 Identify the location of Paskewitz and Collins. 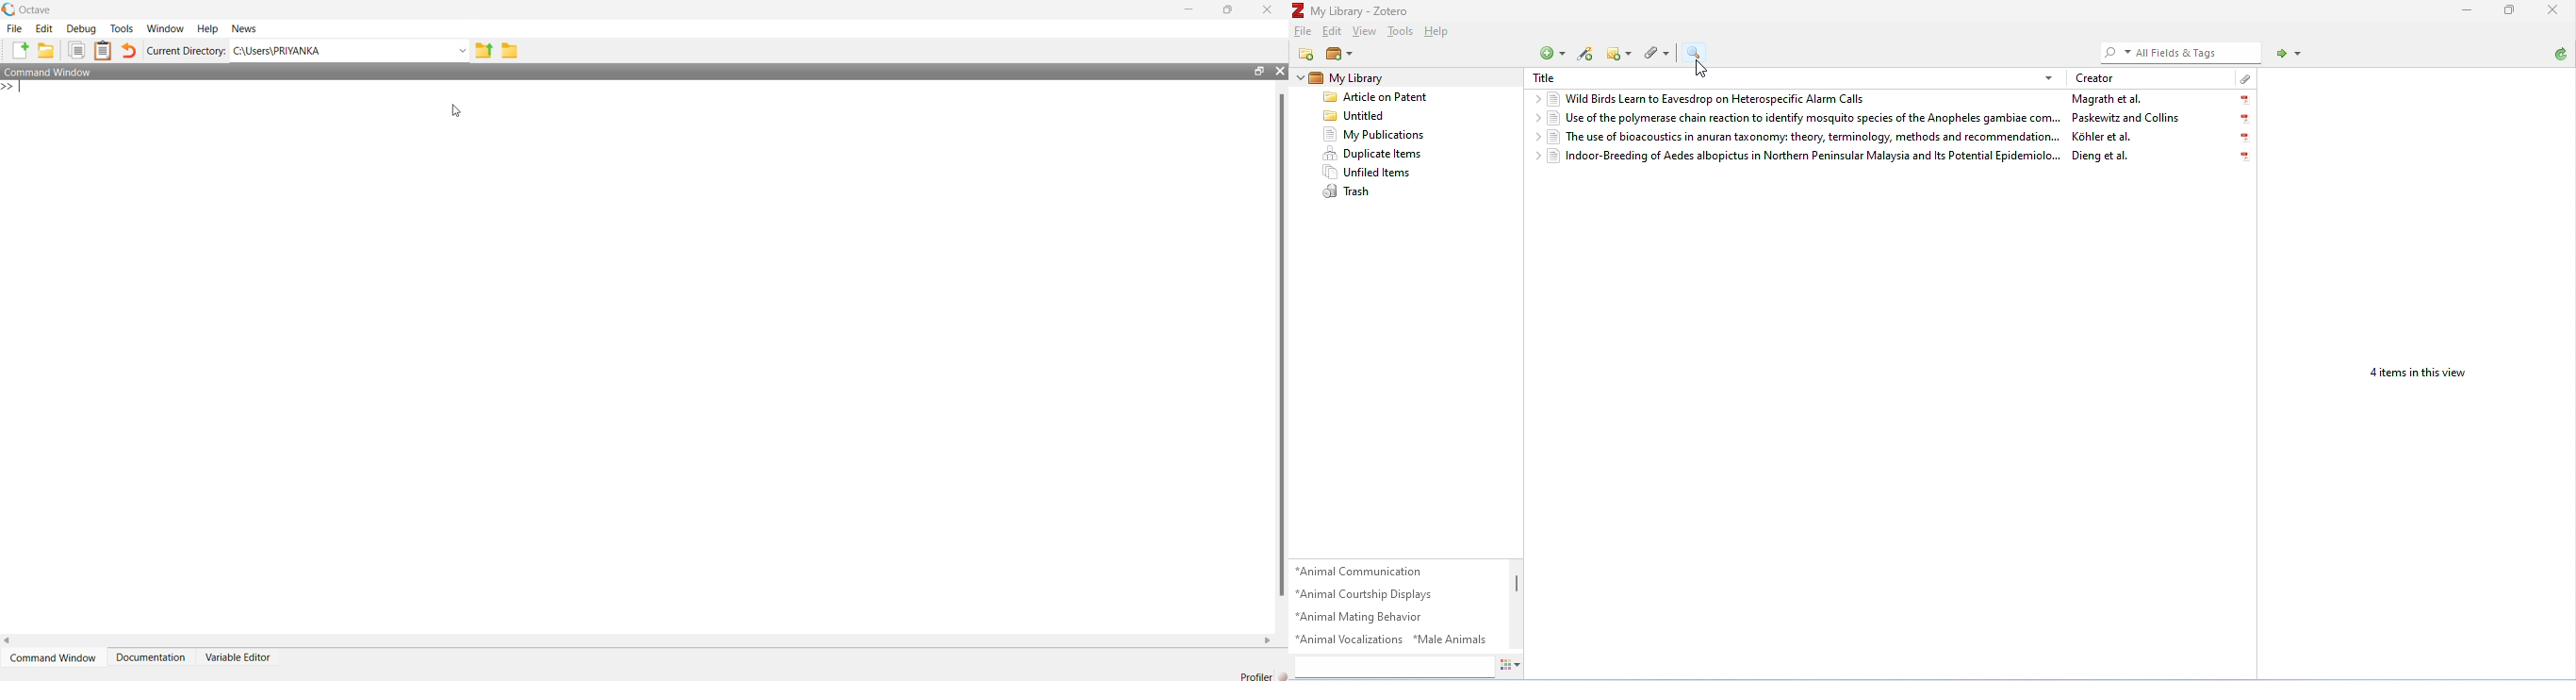
(2125, 117).